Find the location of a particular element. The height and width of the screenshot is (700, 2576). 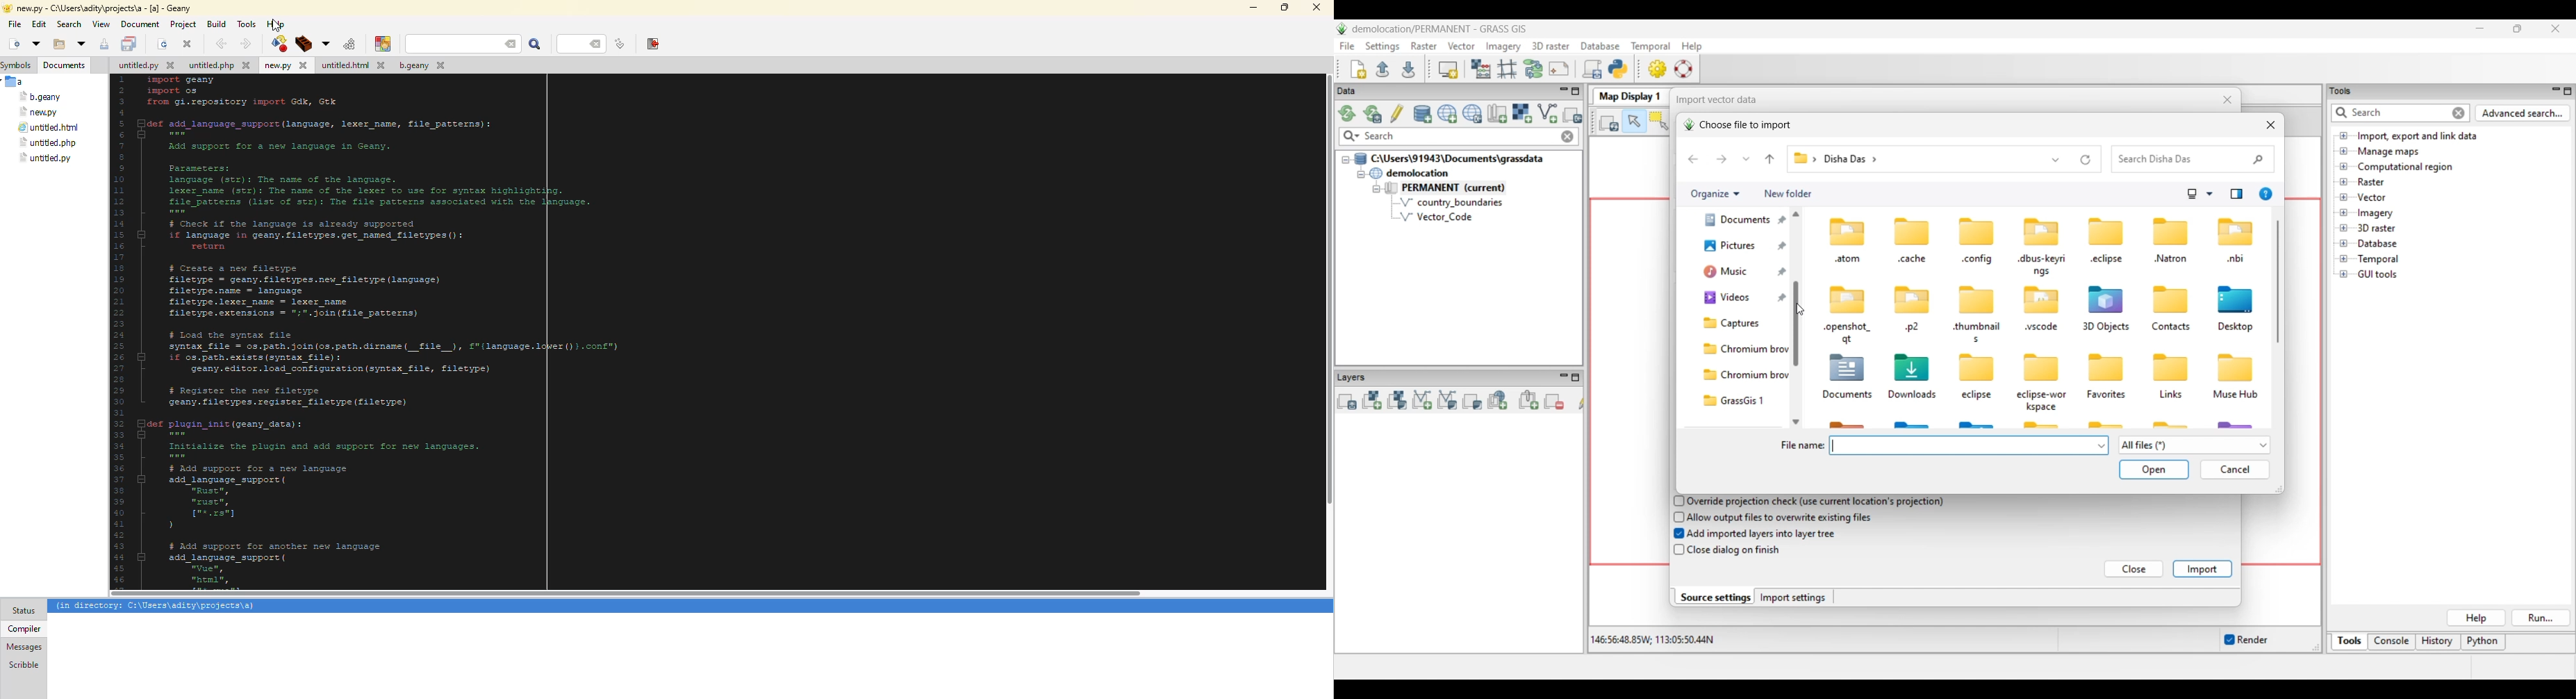

scribble is located at coordinates (22, 664).